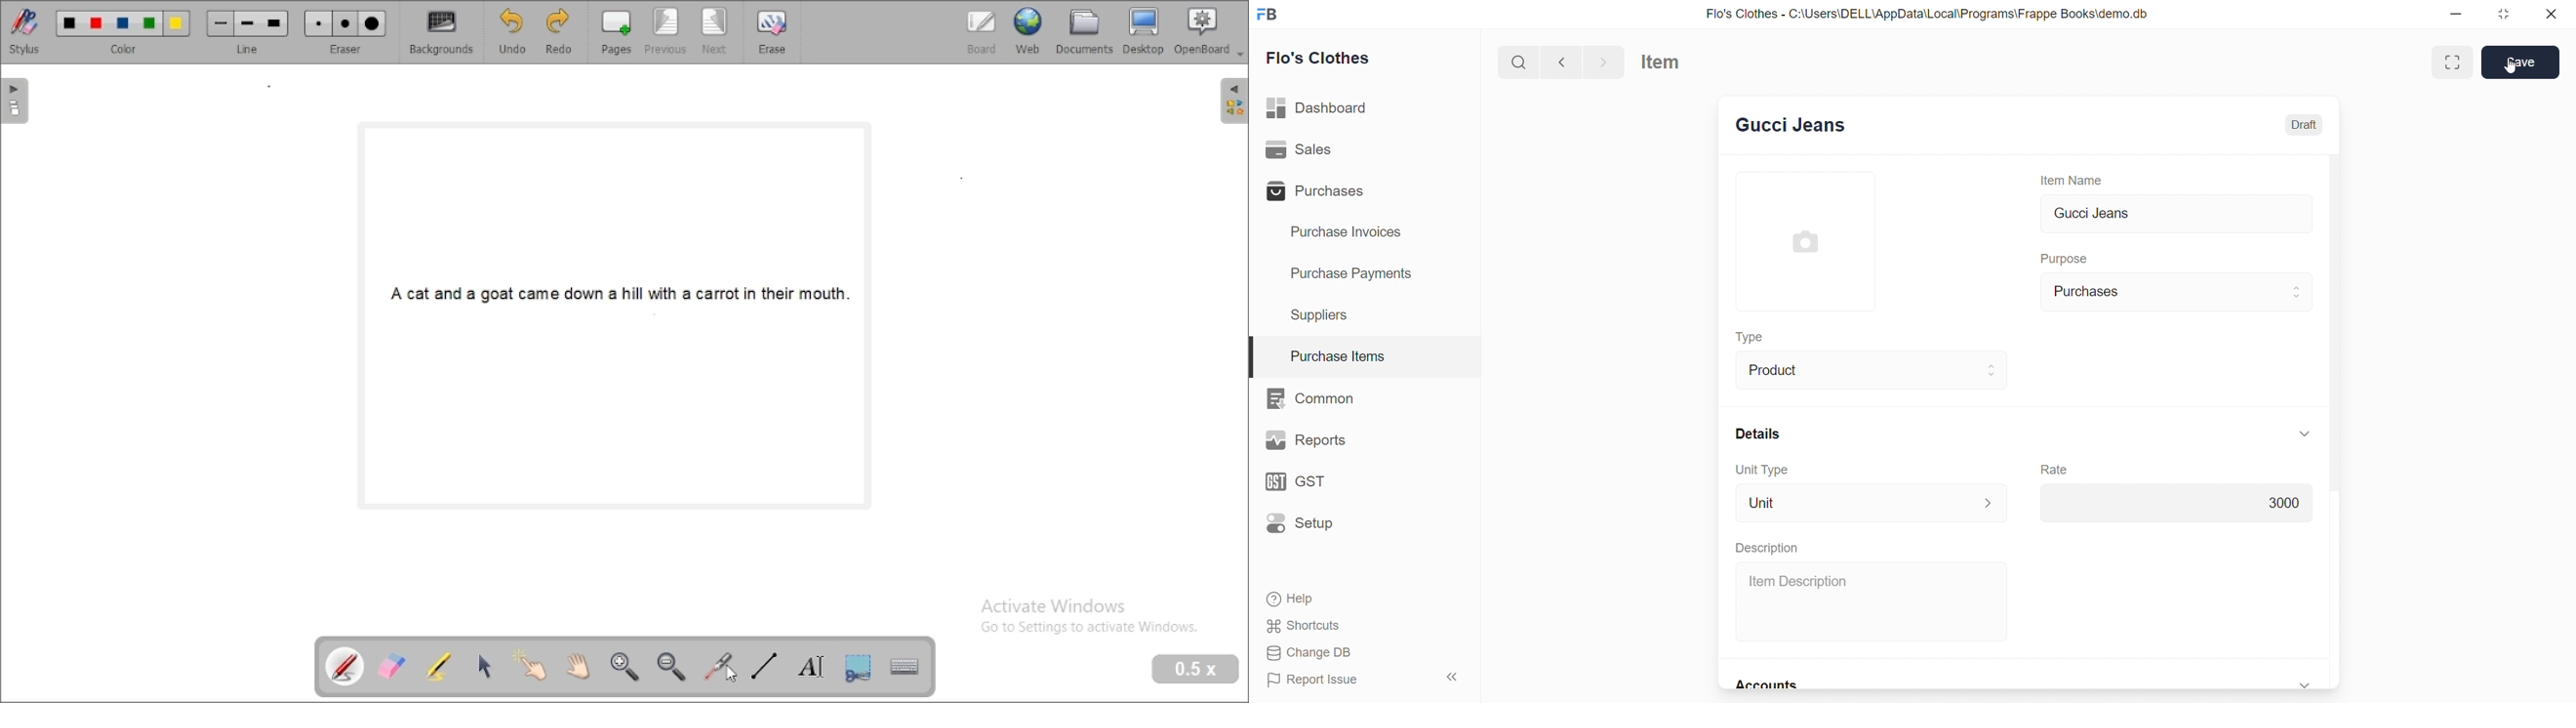 The image size is (2576, 728). I want to click on Gucci Jeans, so click(2178, 215).